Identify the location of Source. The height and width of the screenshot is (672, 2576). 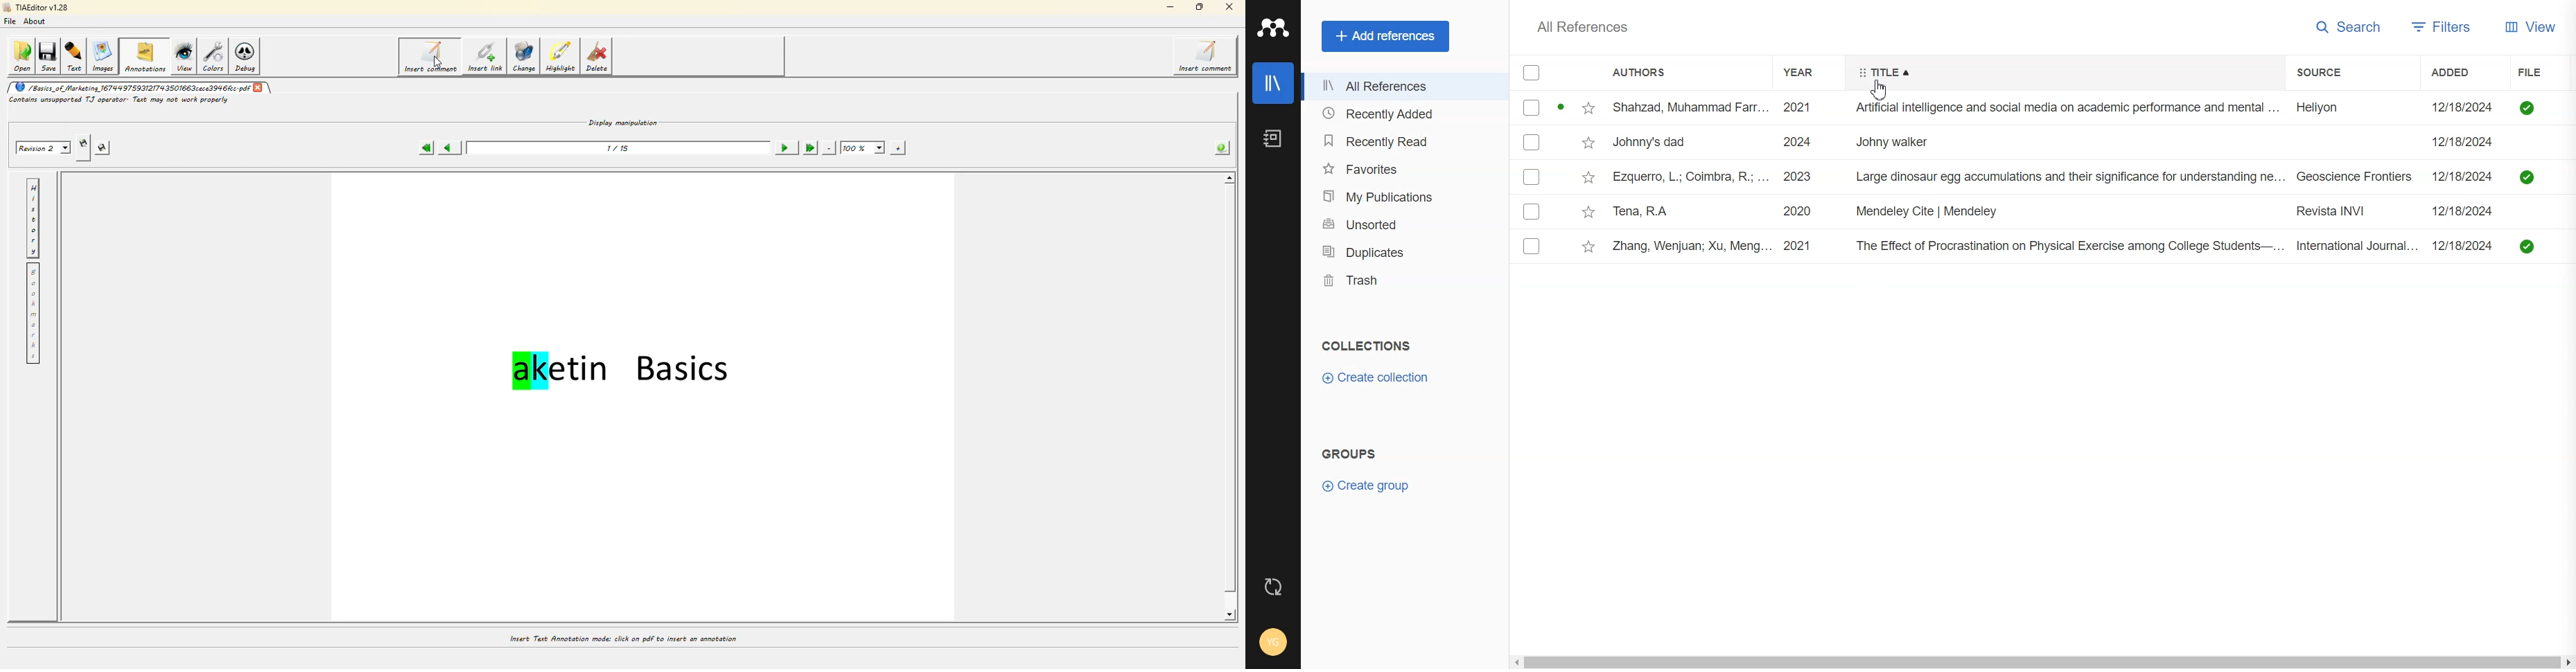
(2334, 72).